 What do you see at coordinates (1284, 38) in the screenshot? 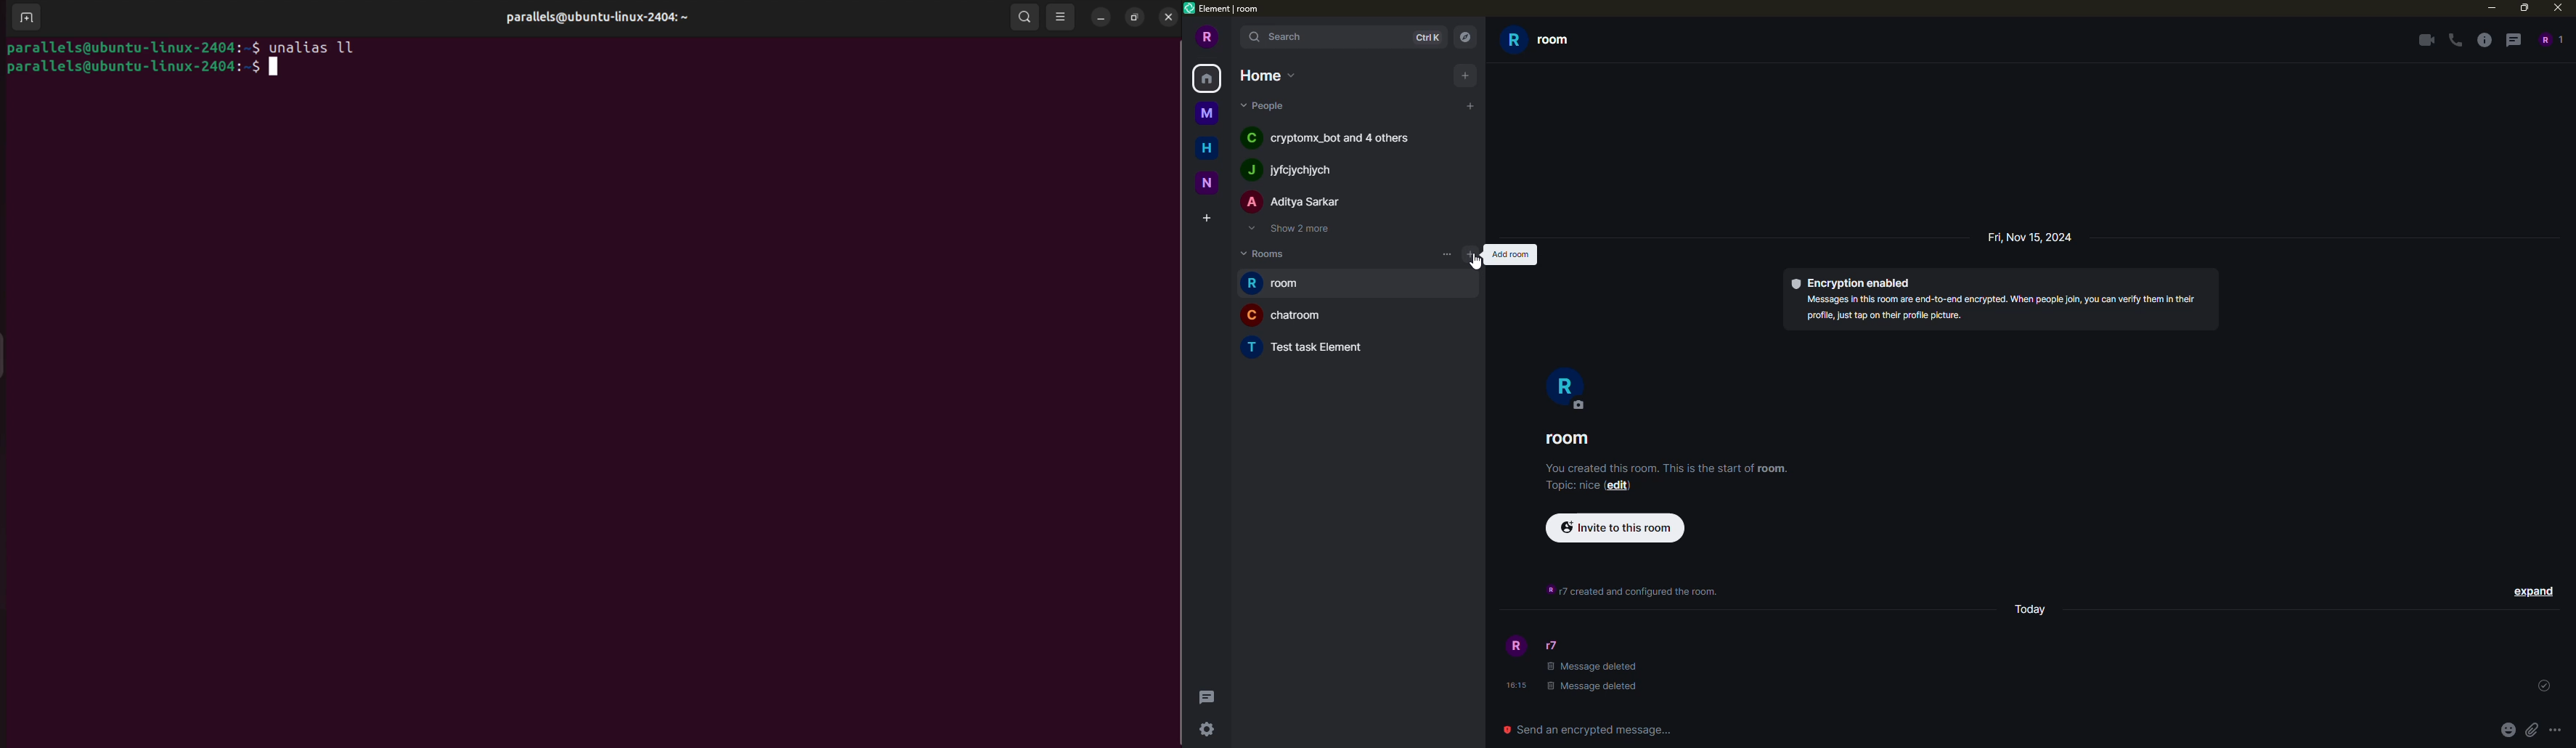
I see `search` at bounding box center [1284, 38].